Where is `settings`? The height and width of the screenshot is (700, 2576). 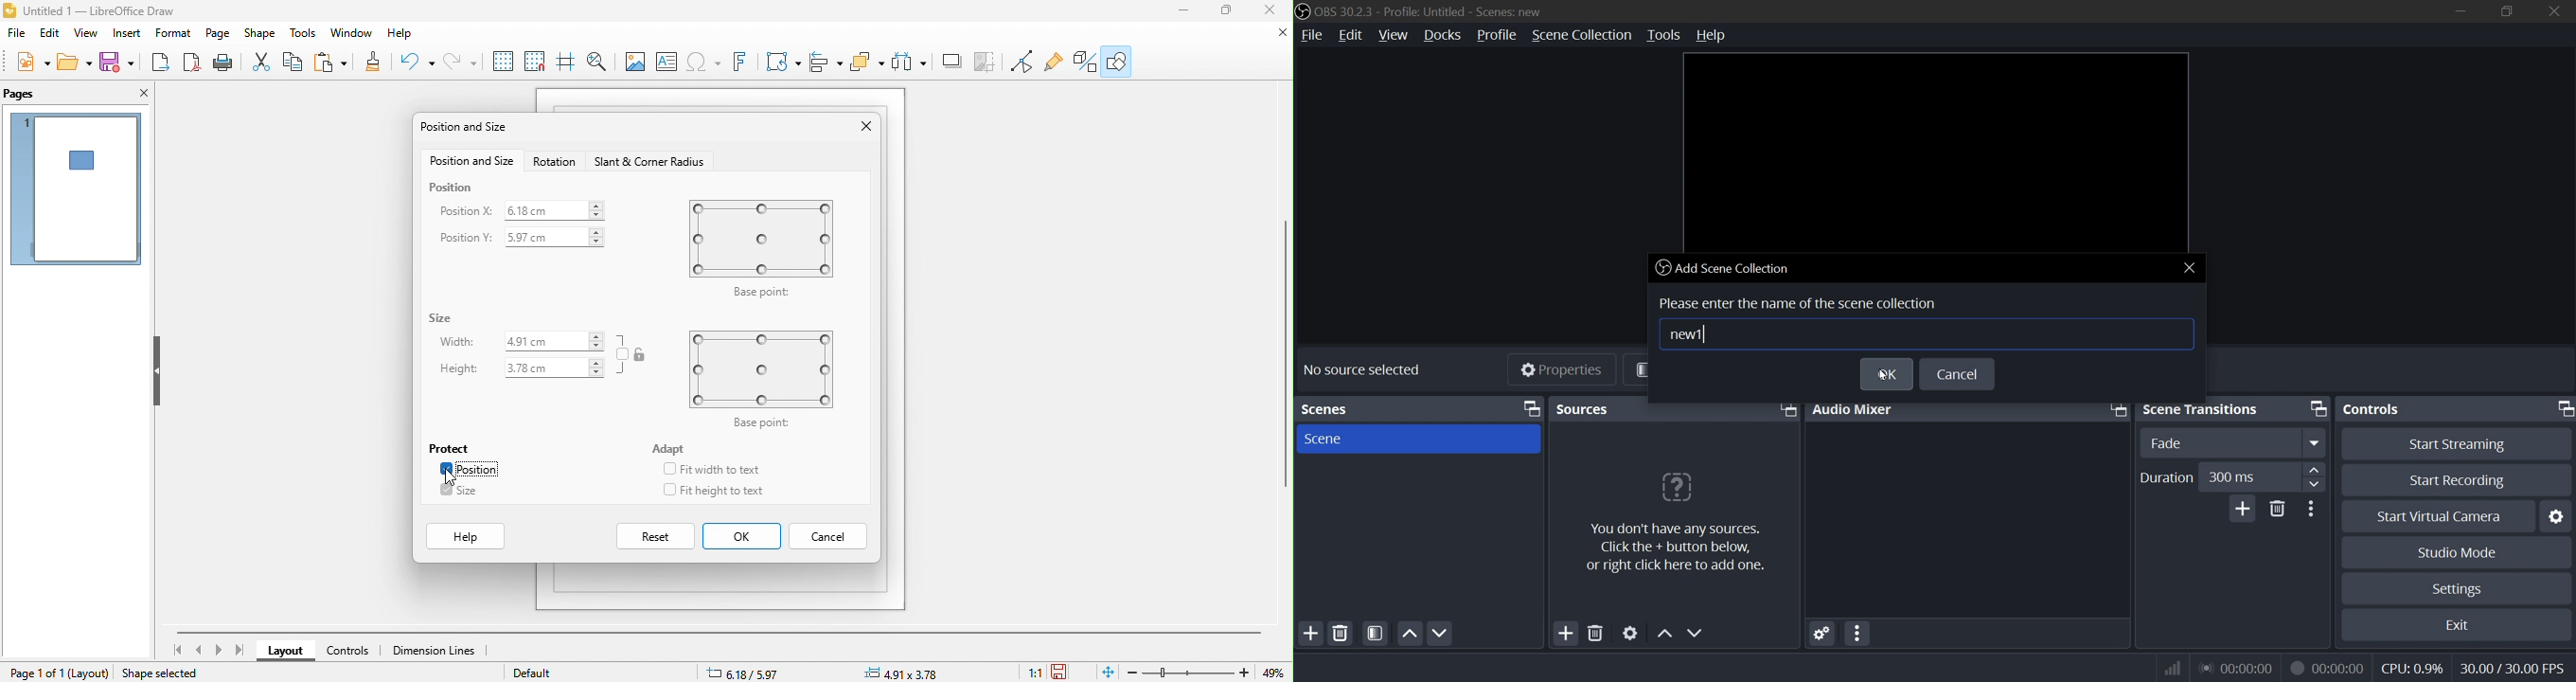 settings is located at coordinates (2459, 587).